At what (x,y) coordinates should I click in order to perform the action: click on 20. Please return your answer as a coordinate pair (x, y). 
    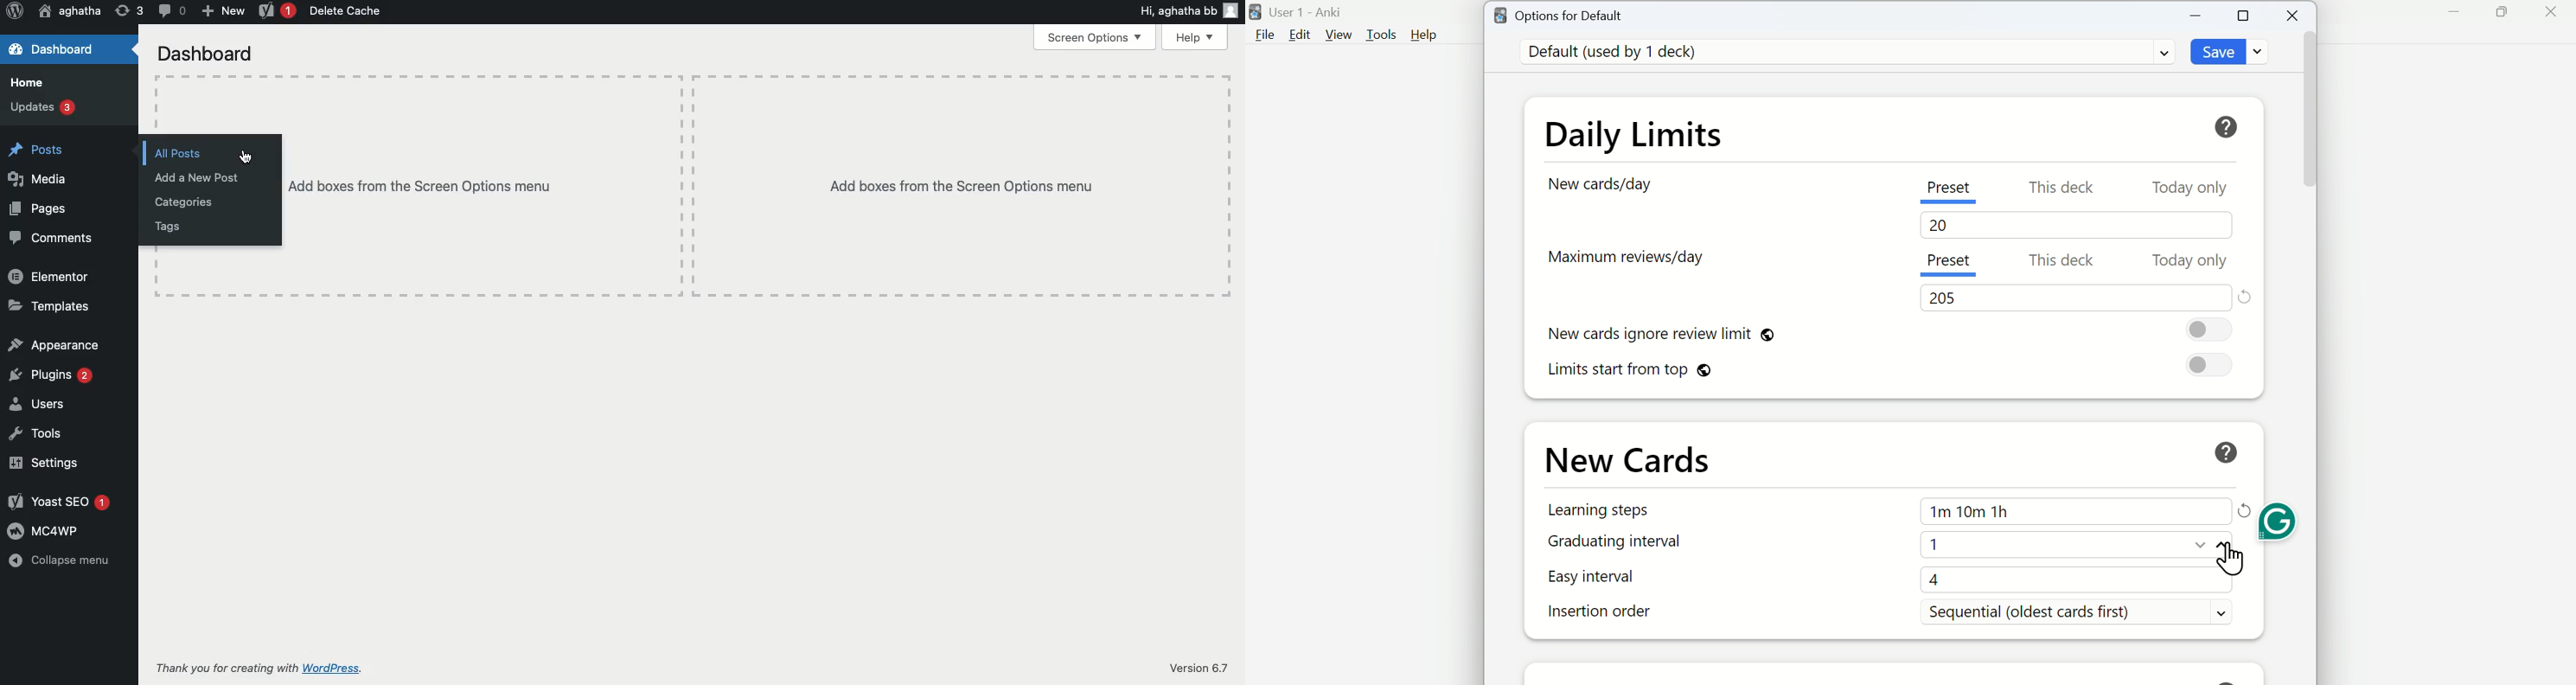
    Looking at the image, I should click on (1943, 227).